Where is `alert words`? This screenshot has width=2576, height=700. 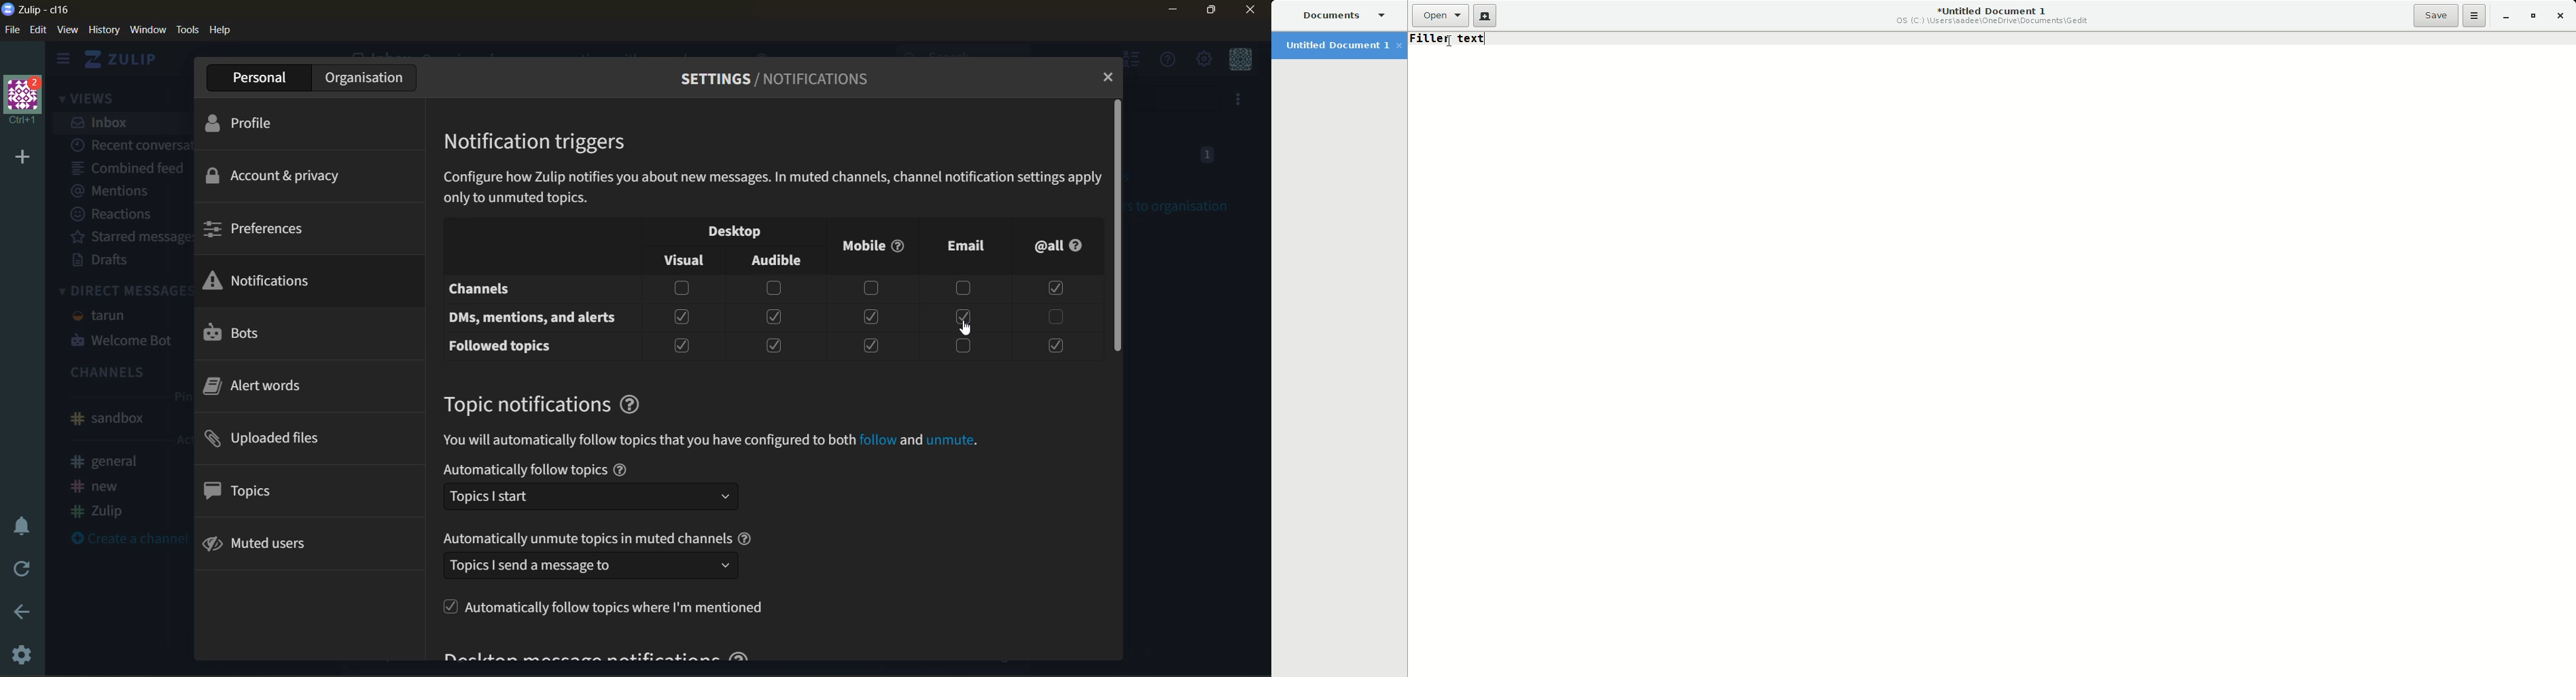 alert words is located at coordinates (264, 390).